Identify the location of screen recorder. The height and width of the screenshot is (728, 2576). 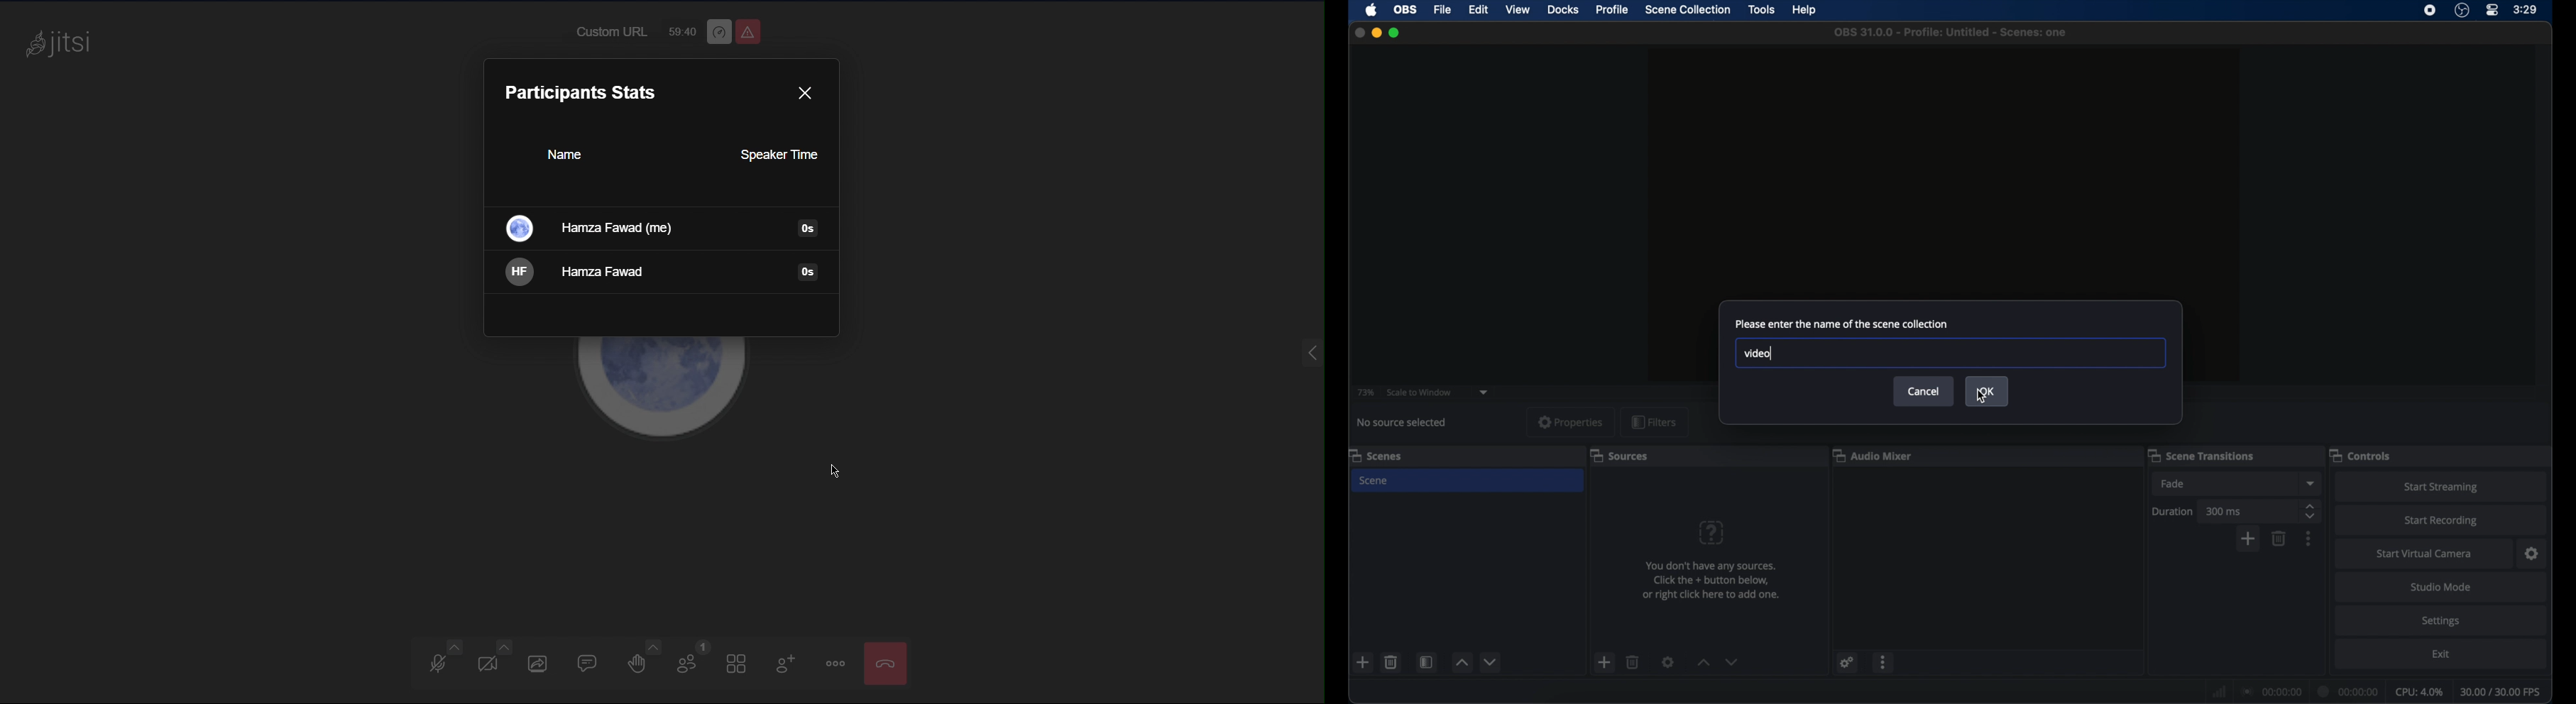
(2430, 10).